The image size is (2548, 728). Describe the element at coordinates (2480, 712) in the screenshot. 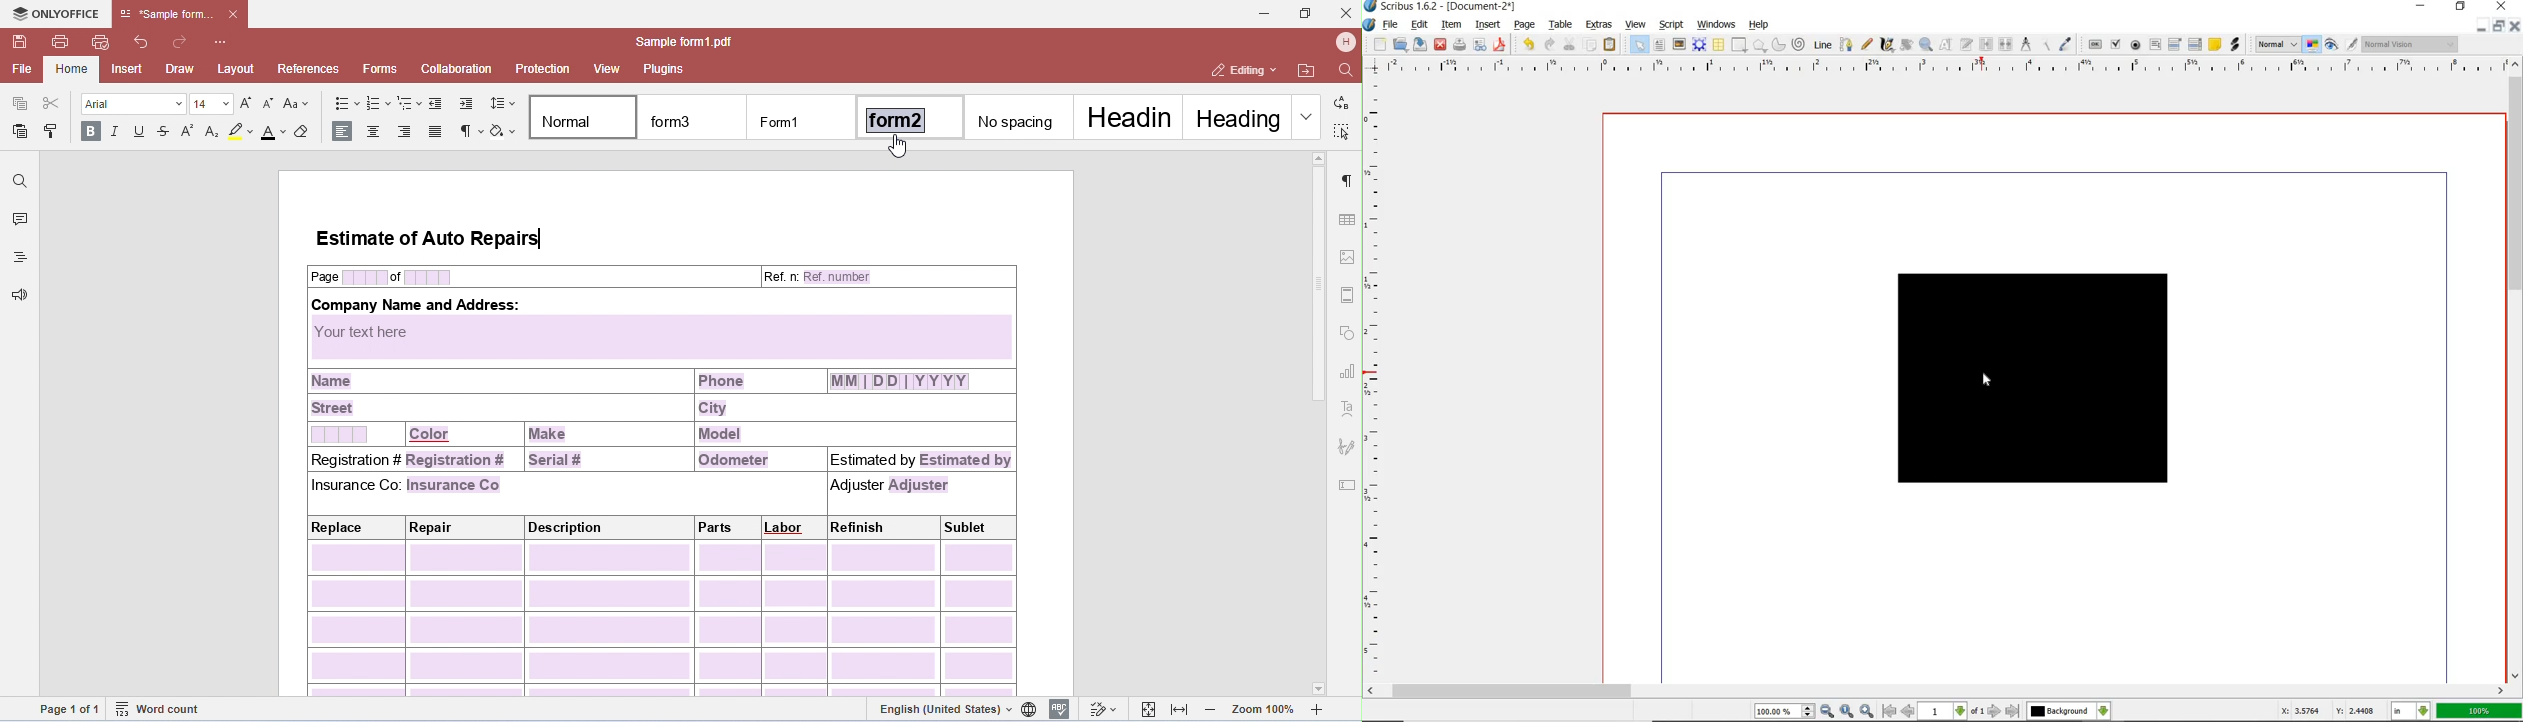

I see `100%` at that location.